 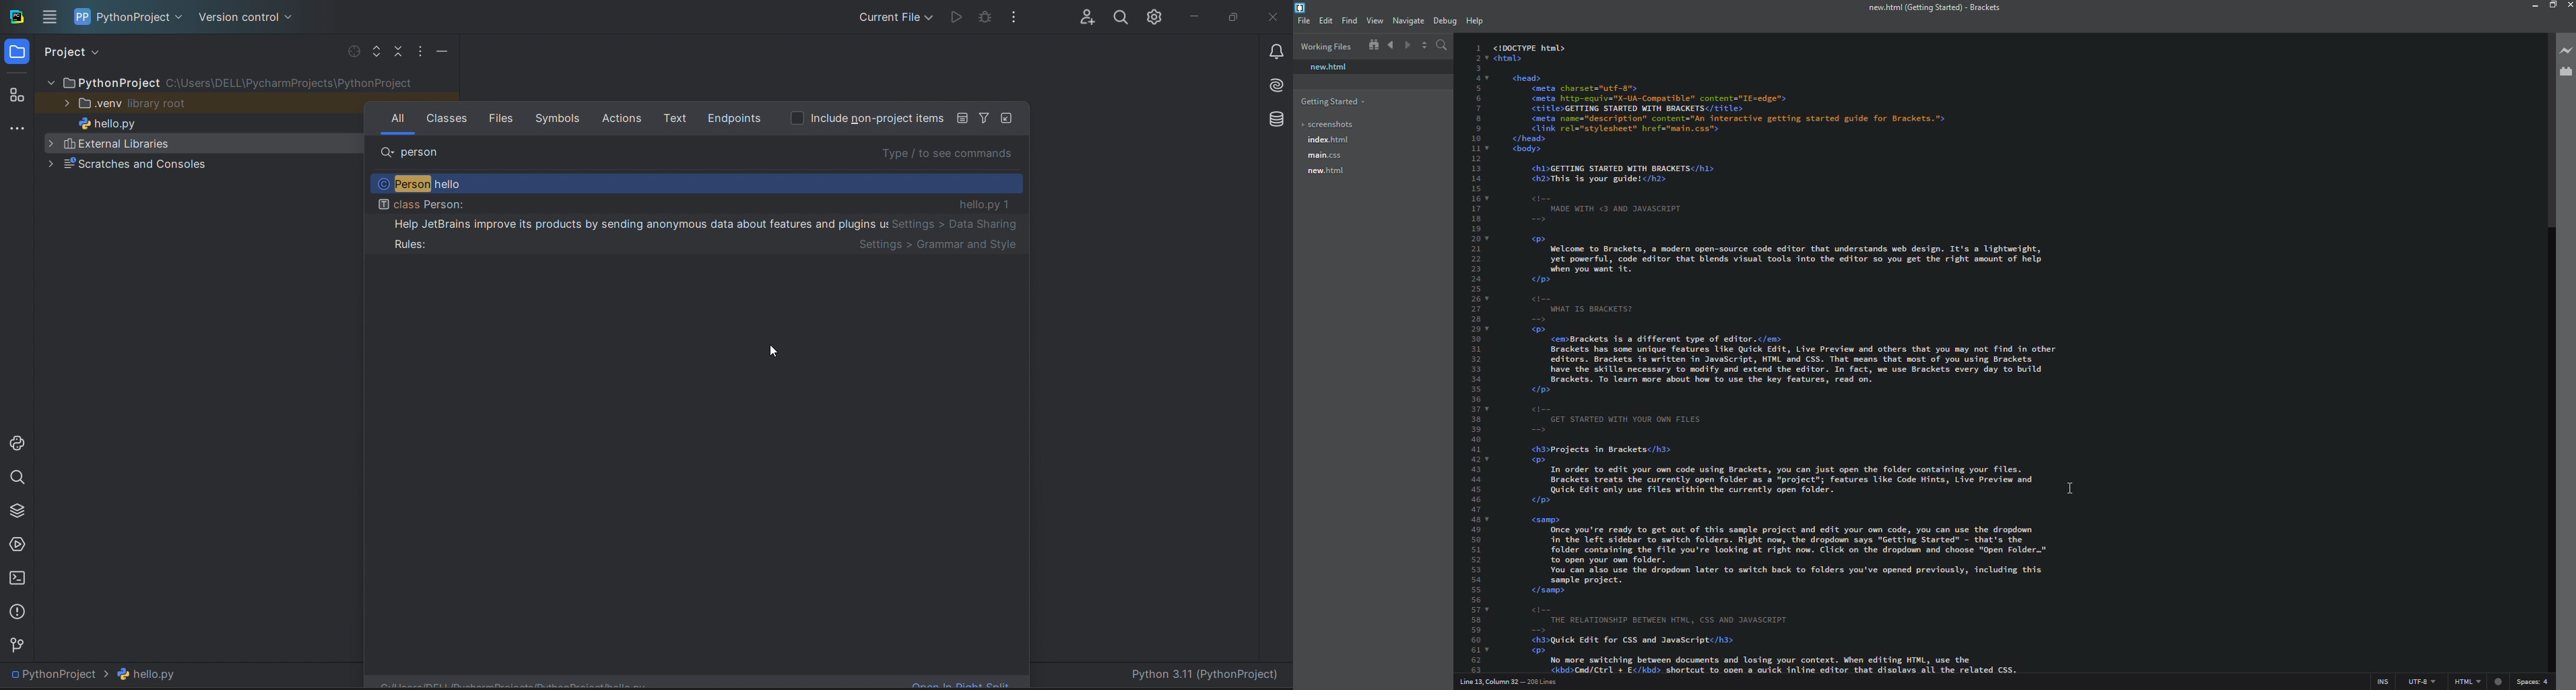 What do you see at coordinates (2566, 72) in the screenshot?
I see `extension manager` at bounding box center [2566, 72].